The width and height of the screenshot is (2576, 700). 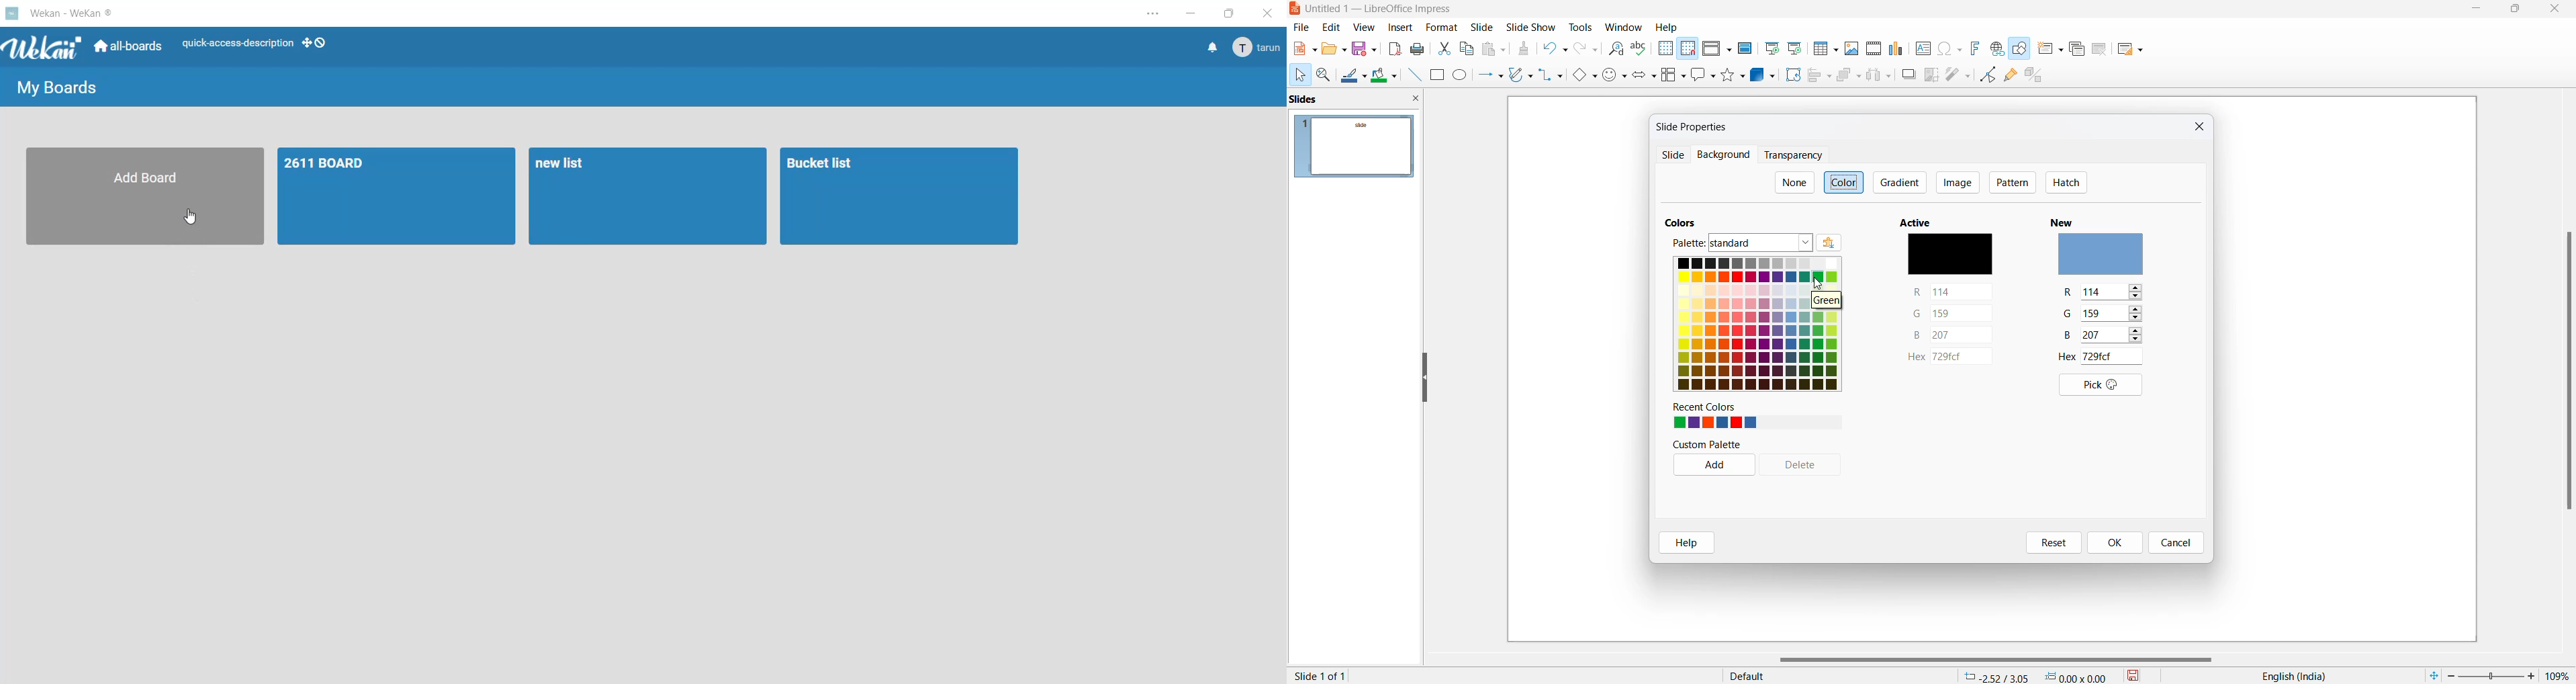 I want to click on page style, so click(x=1833, y=675).